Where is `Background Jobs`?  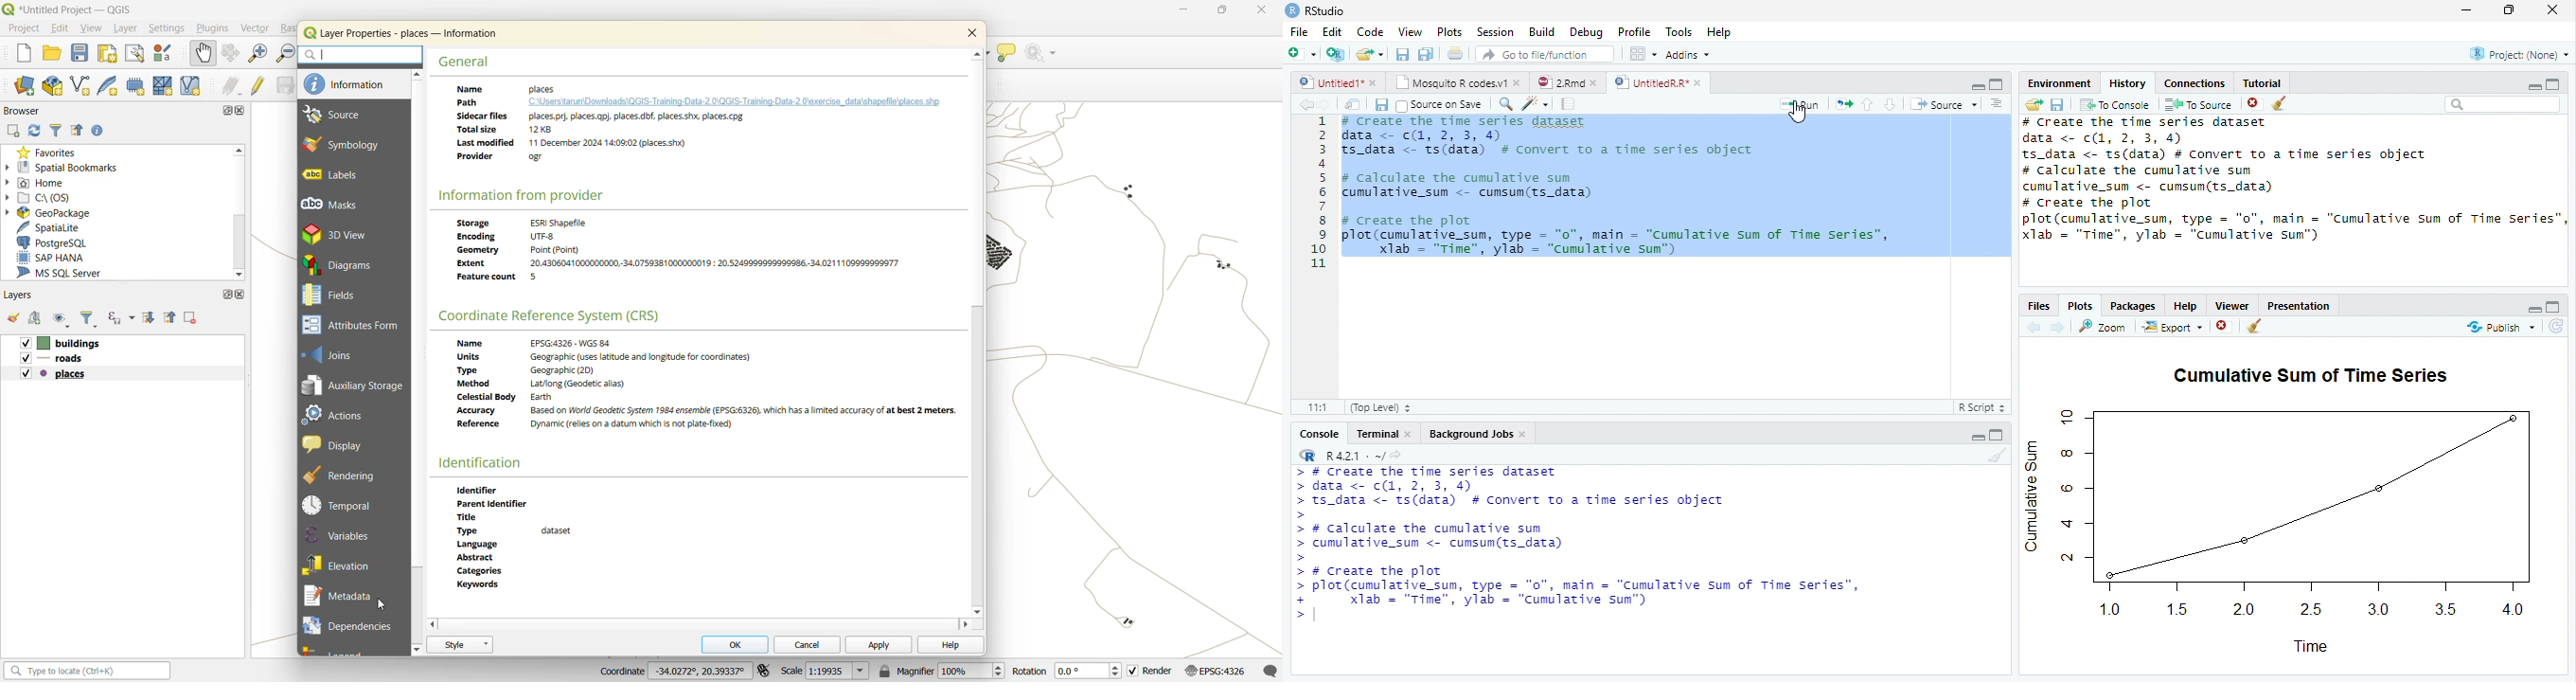
Background Jobs is located at coordinates (1479, 433).